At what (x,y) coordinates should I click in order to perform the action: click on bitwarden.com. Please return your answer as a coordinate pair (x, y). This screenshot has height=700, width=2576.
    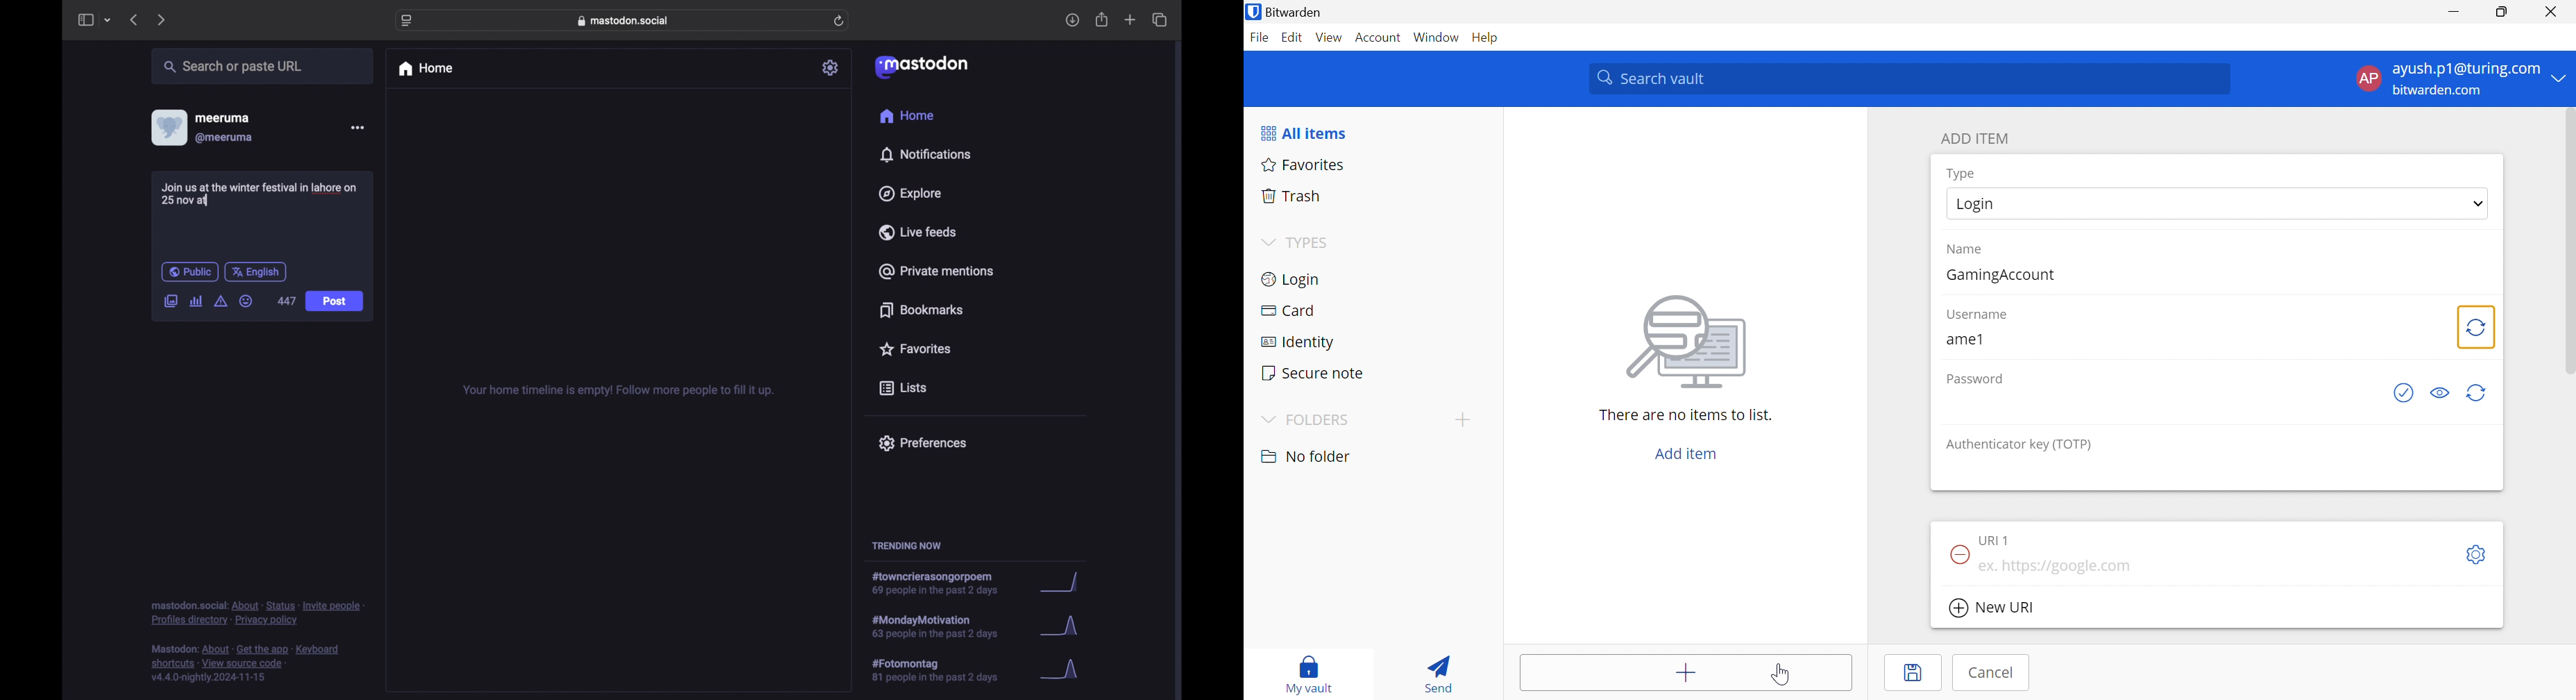
    Looking at the image, I should click on (2438, 91).